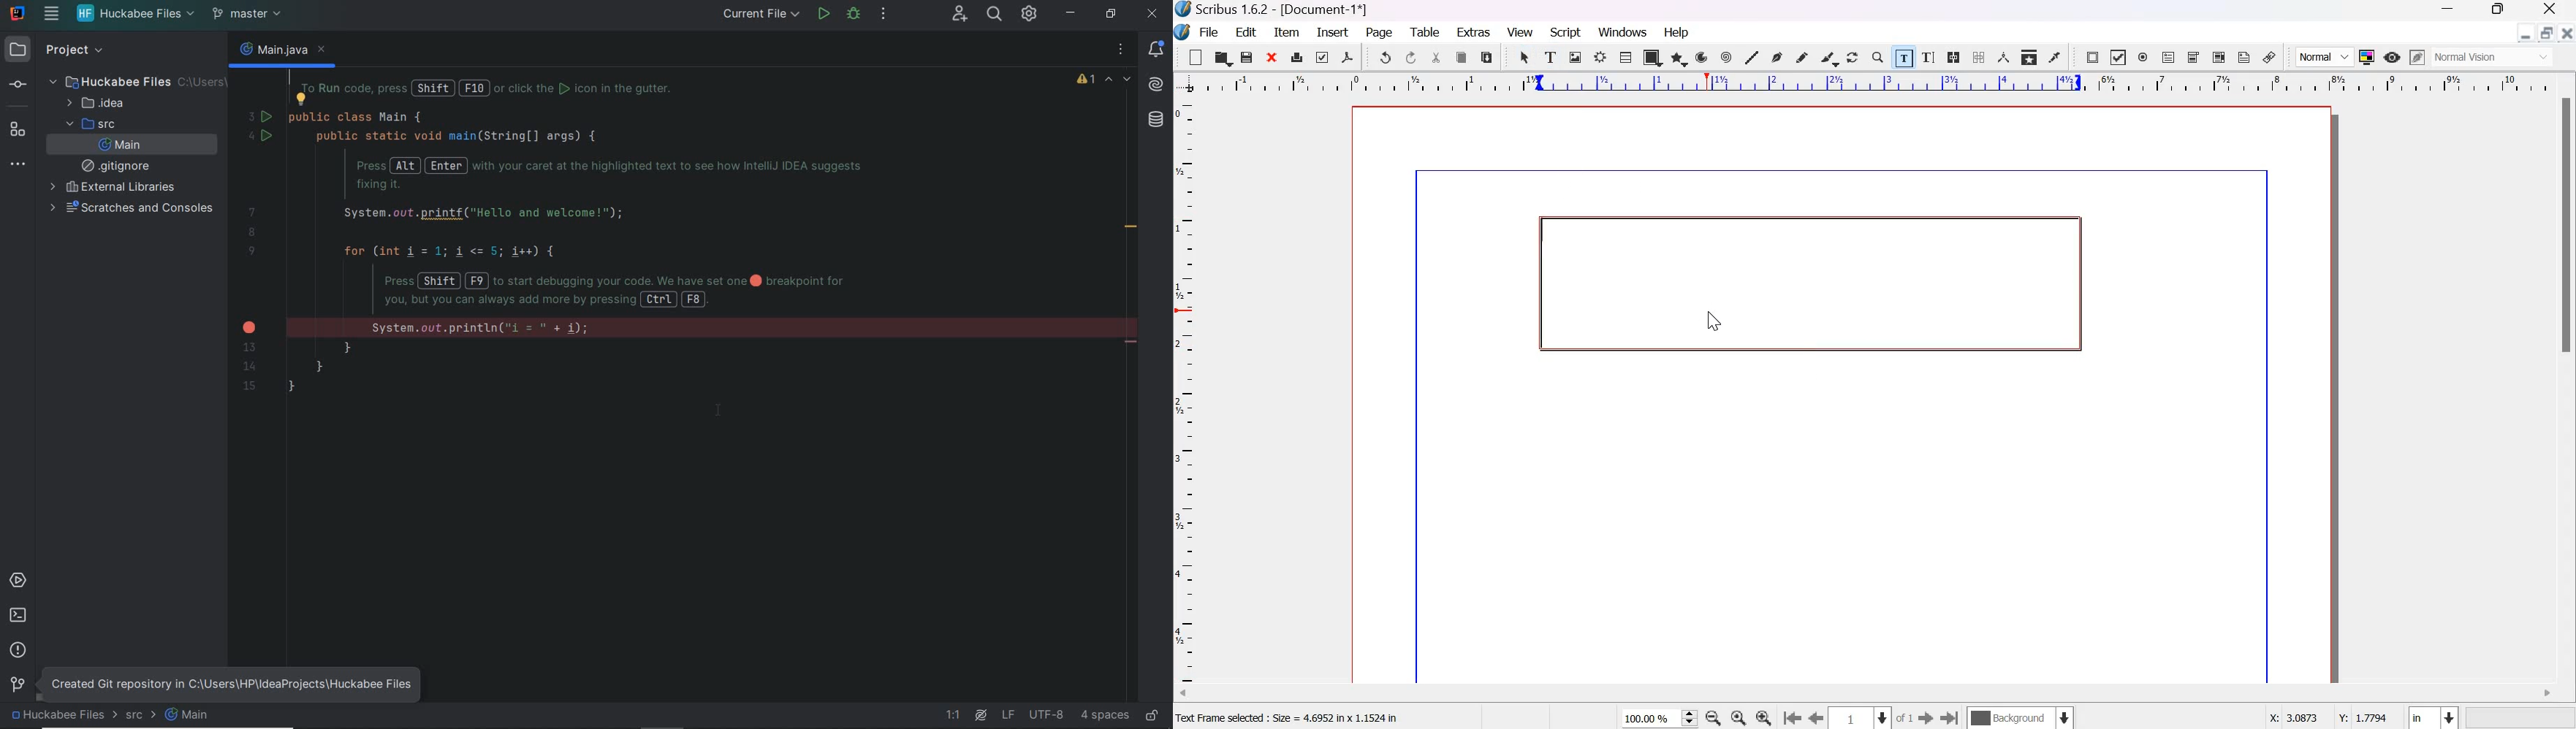 Image resolution: width=2576 pixels, height=756 pixels. Describe the element at coordinates (1424, 32) in the screenshot. I see `` at that location.